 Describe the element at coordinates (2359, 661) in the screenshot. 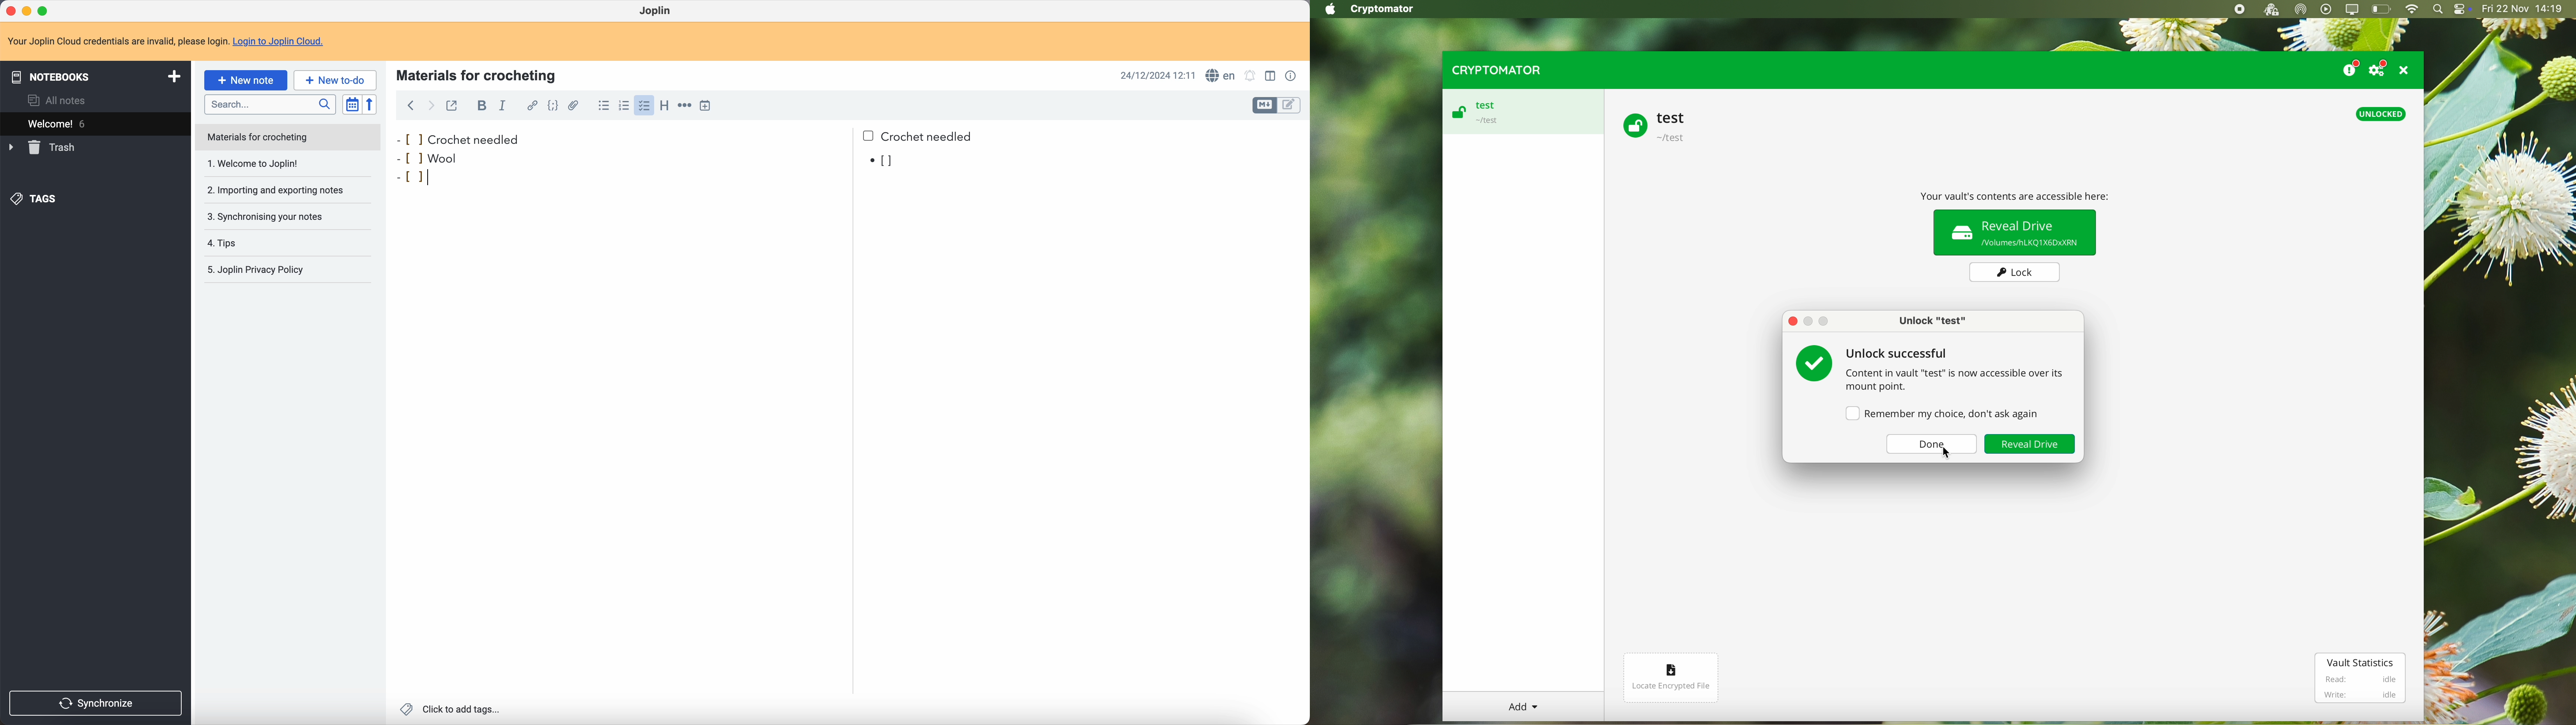

I see `vault statistics` at that location.